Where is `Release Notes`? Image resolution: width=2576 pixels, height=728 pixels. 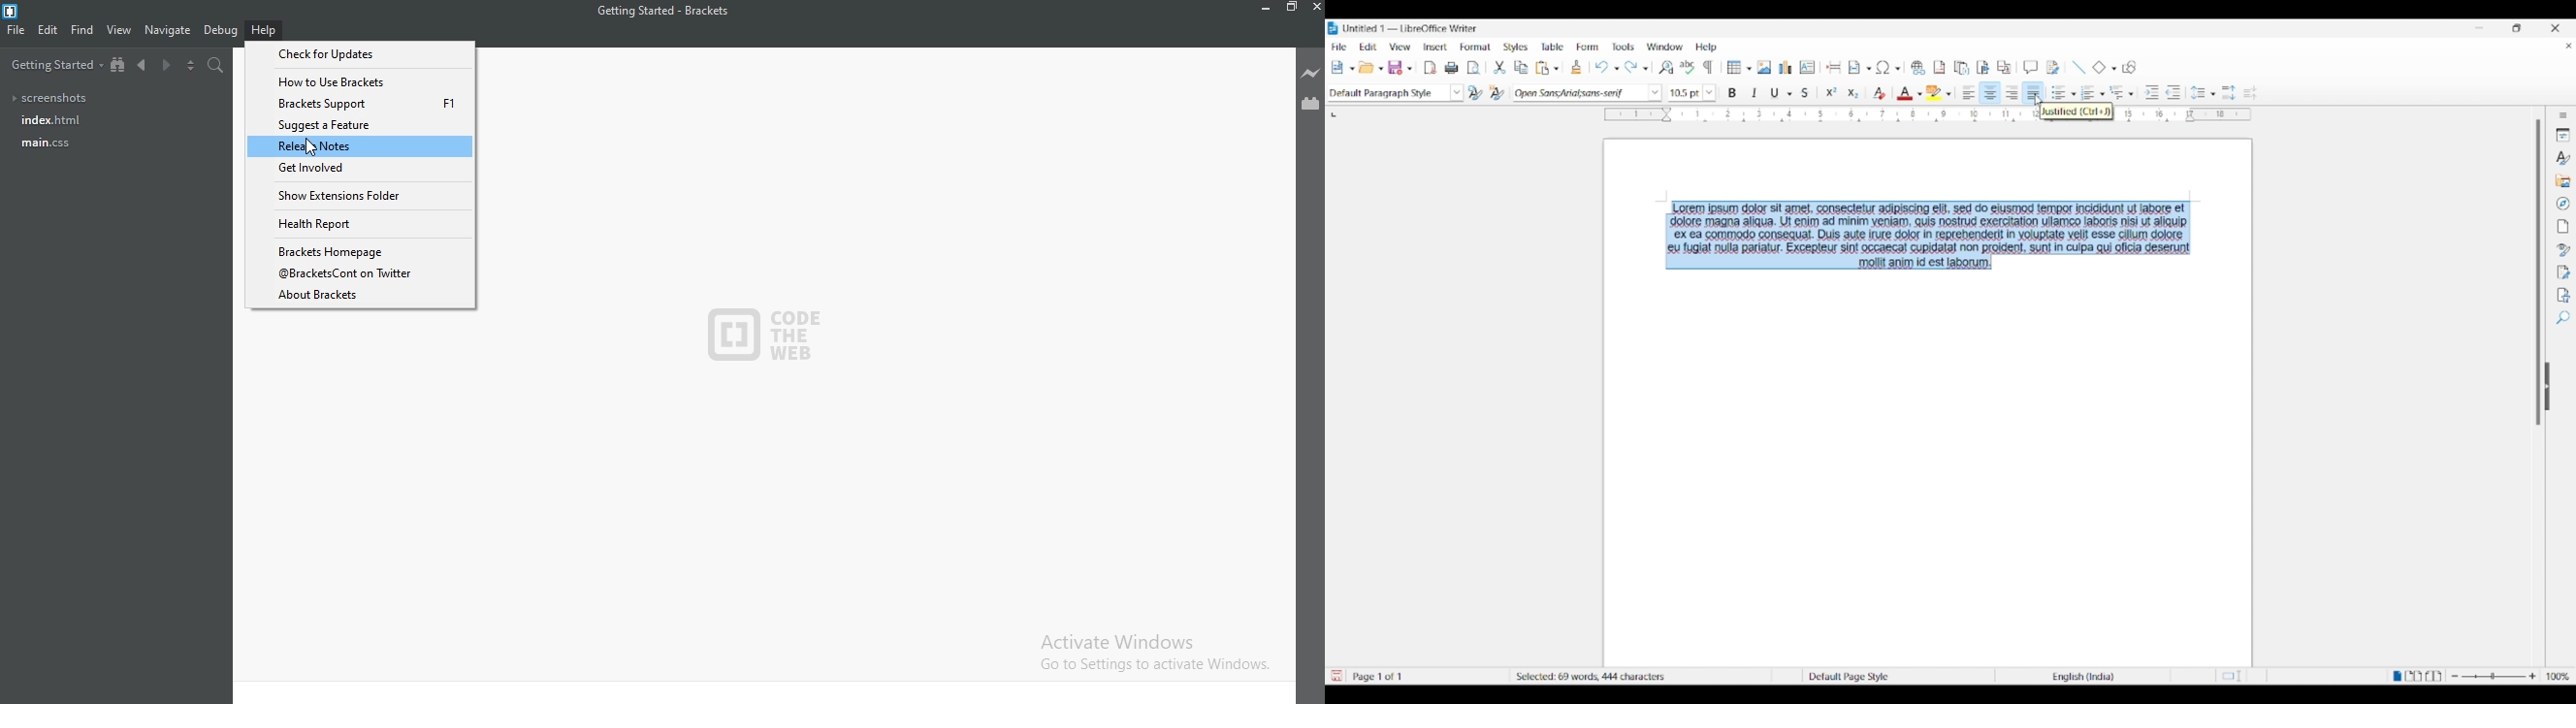
Release Notes is located at coordinates (361, 145).